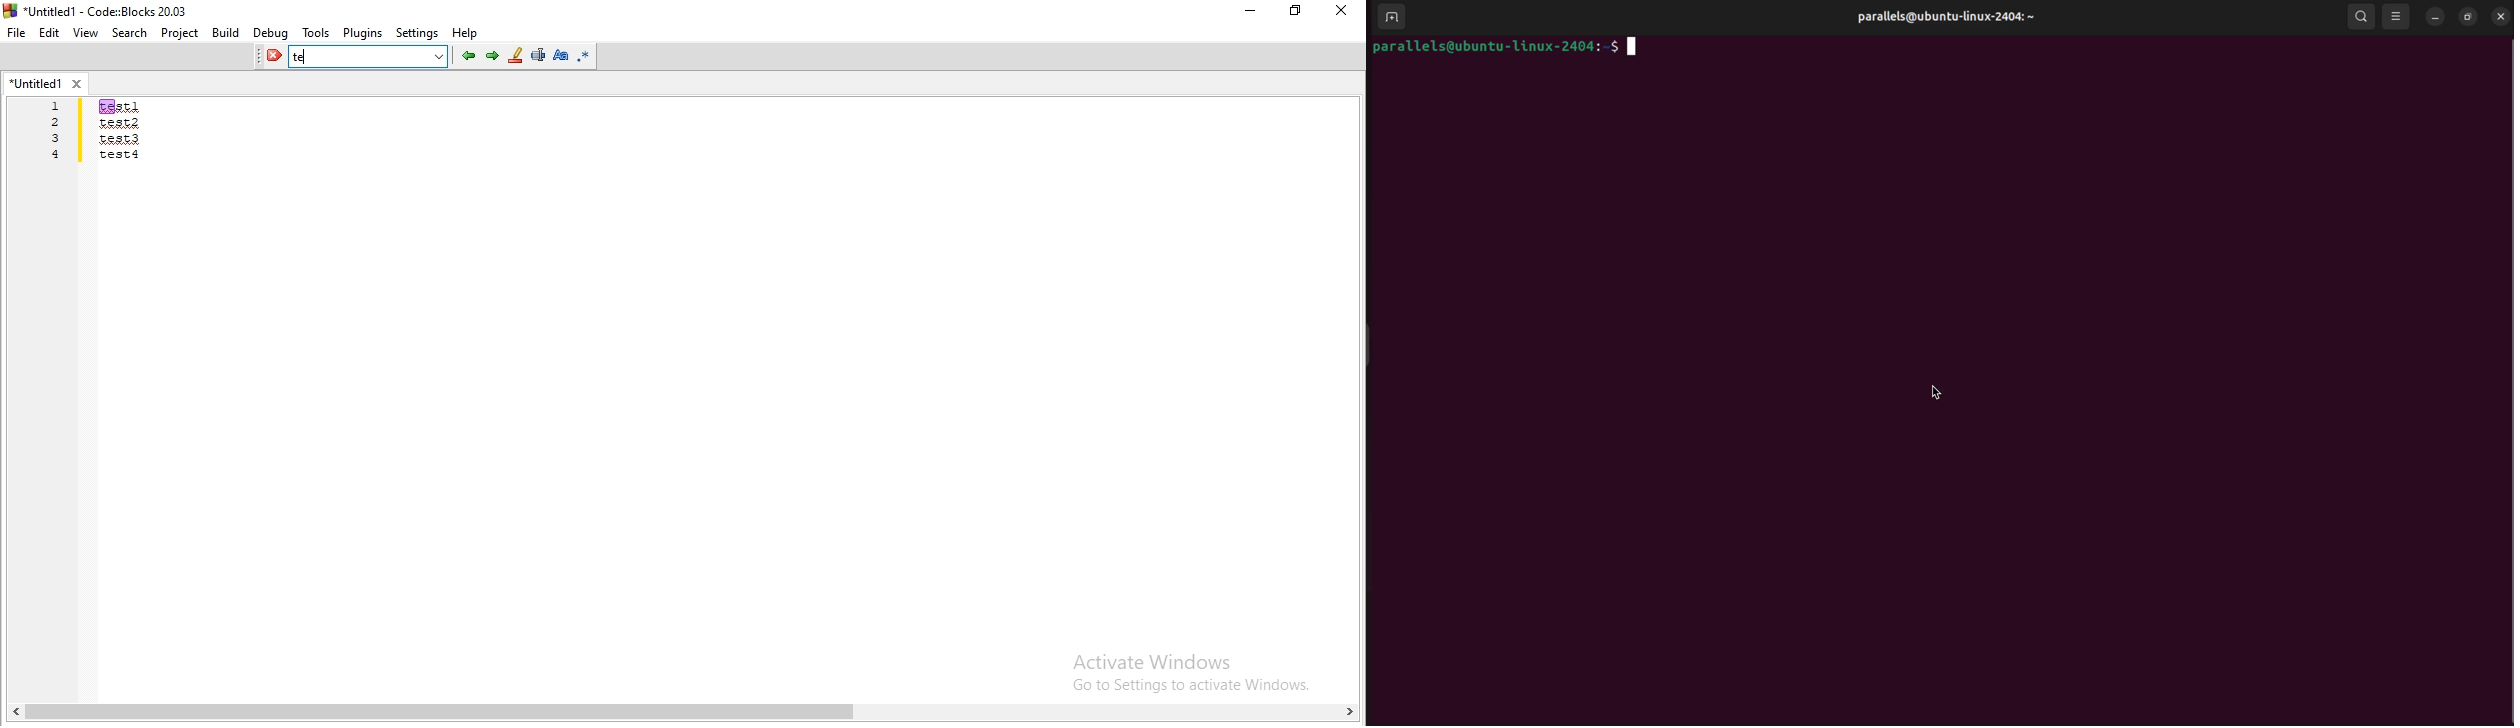 Image resolution: width=2520 pixels, height=728 pixels. I want to click on File, so click(16, 32).